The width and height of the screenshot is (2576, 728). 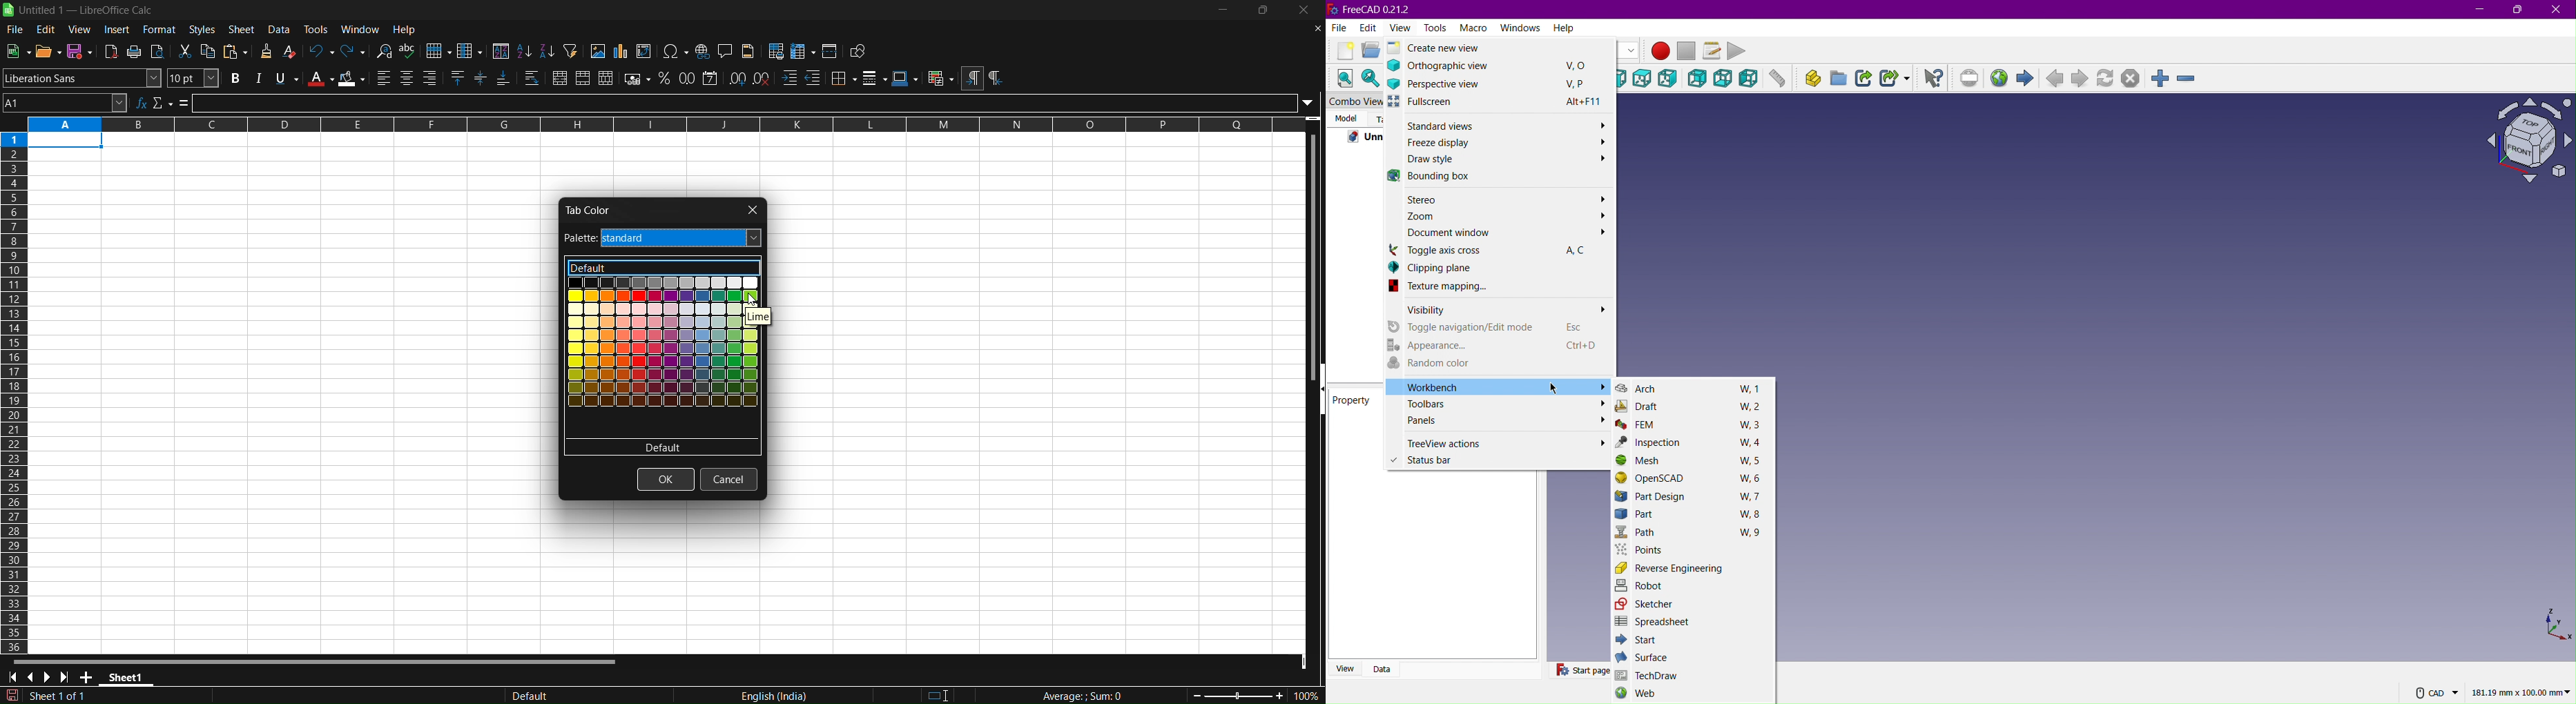 What do you see at coordinates (1443, 287) in the screenshot?
I see `Texture` at bounding box center [1443, 287].